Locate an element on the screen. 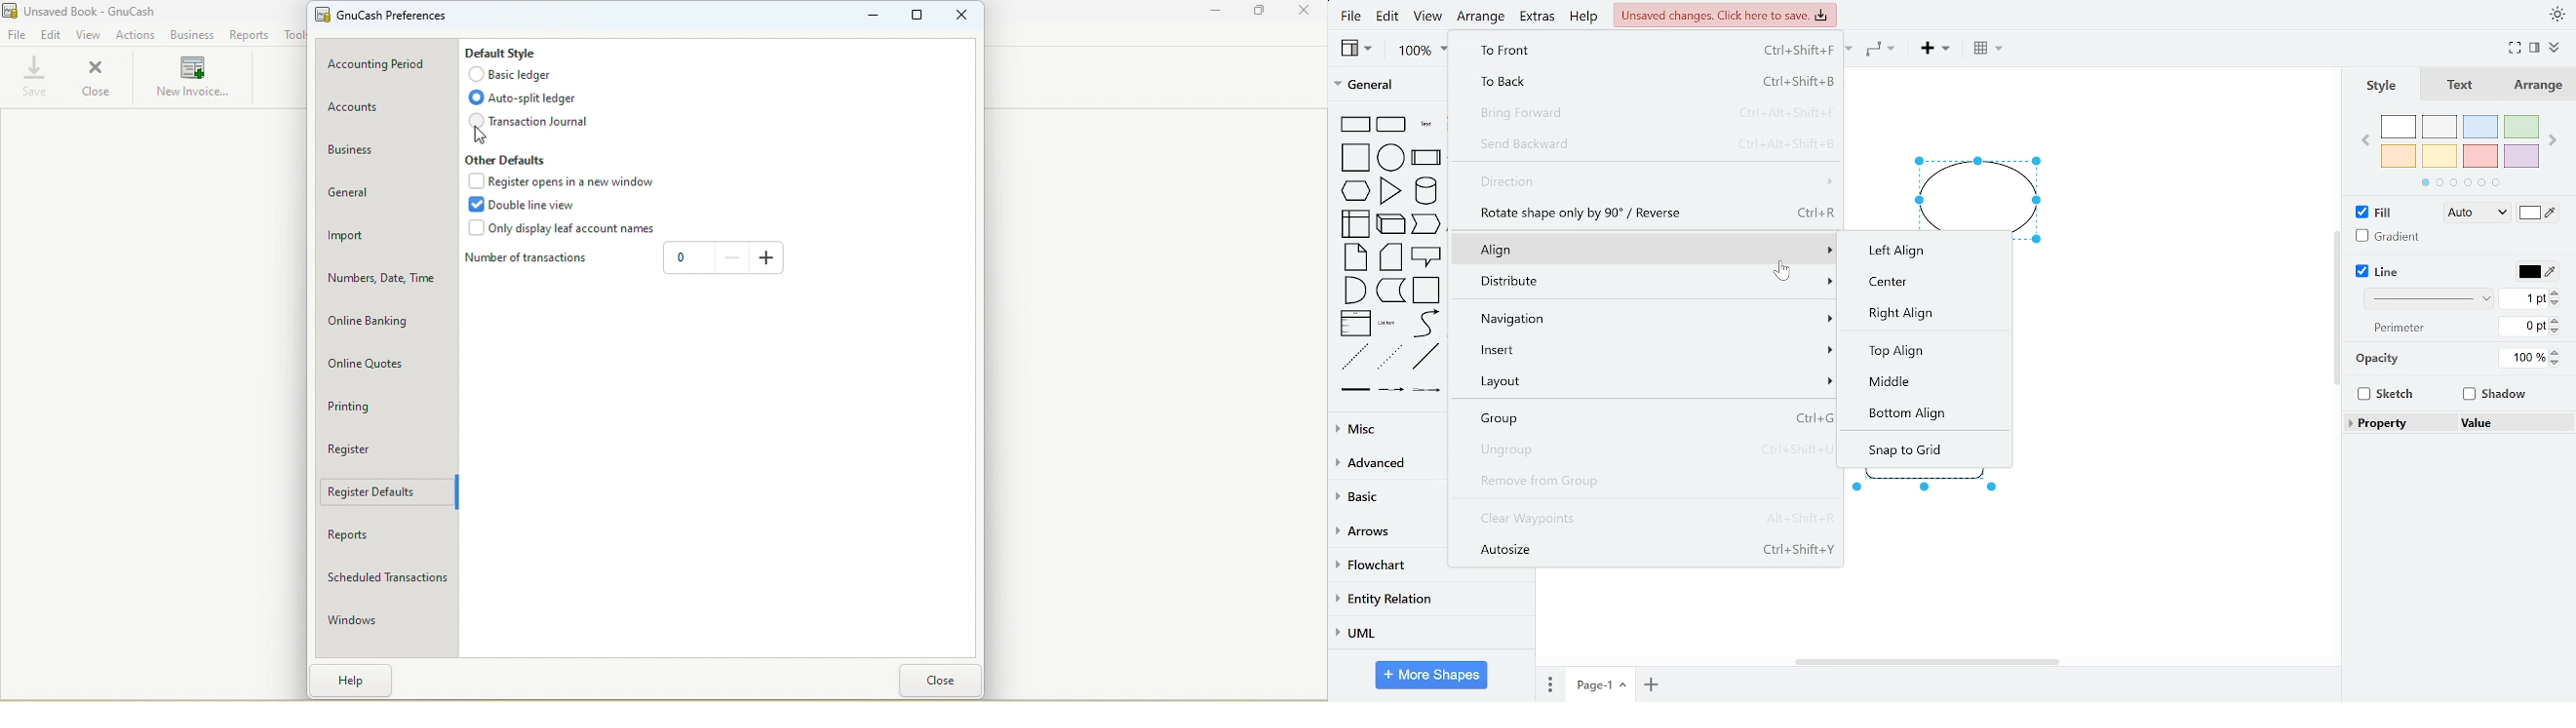 This screenshot has height=728, width=2576. callout is located at coordinates (1426, 256).